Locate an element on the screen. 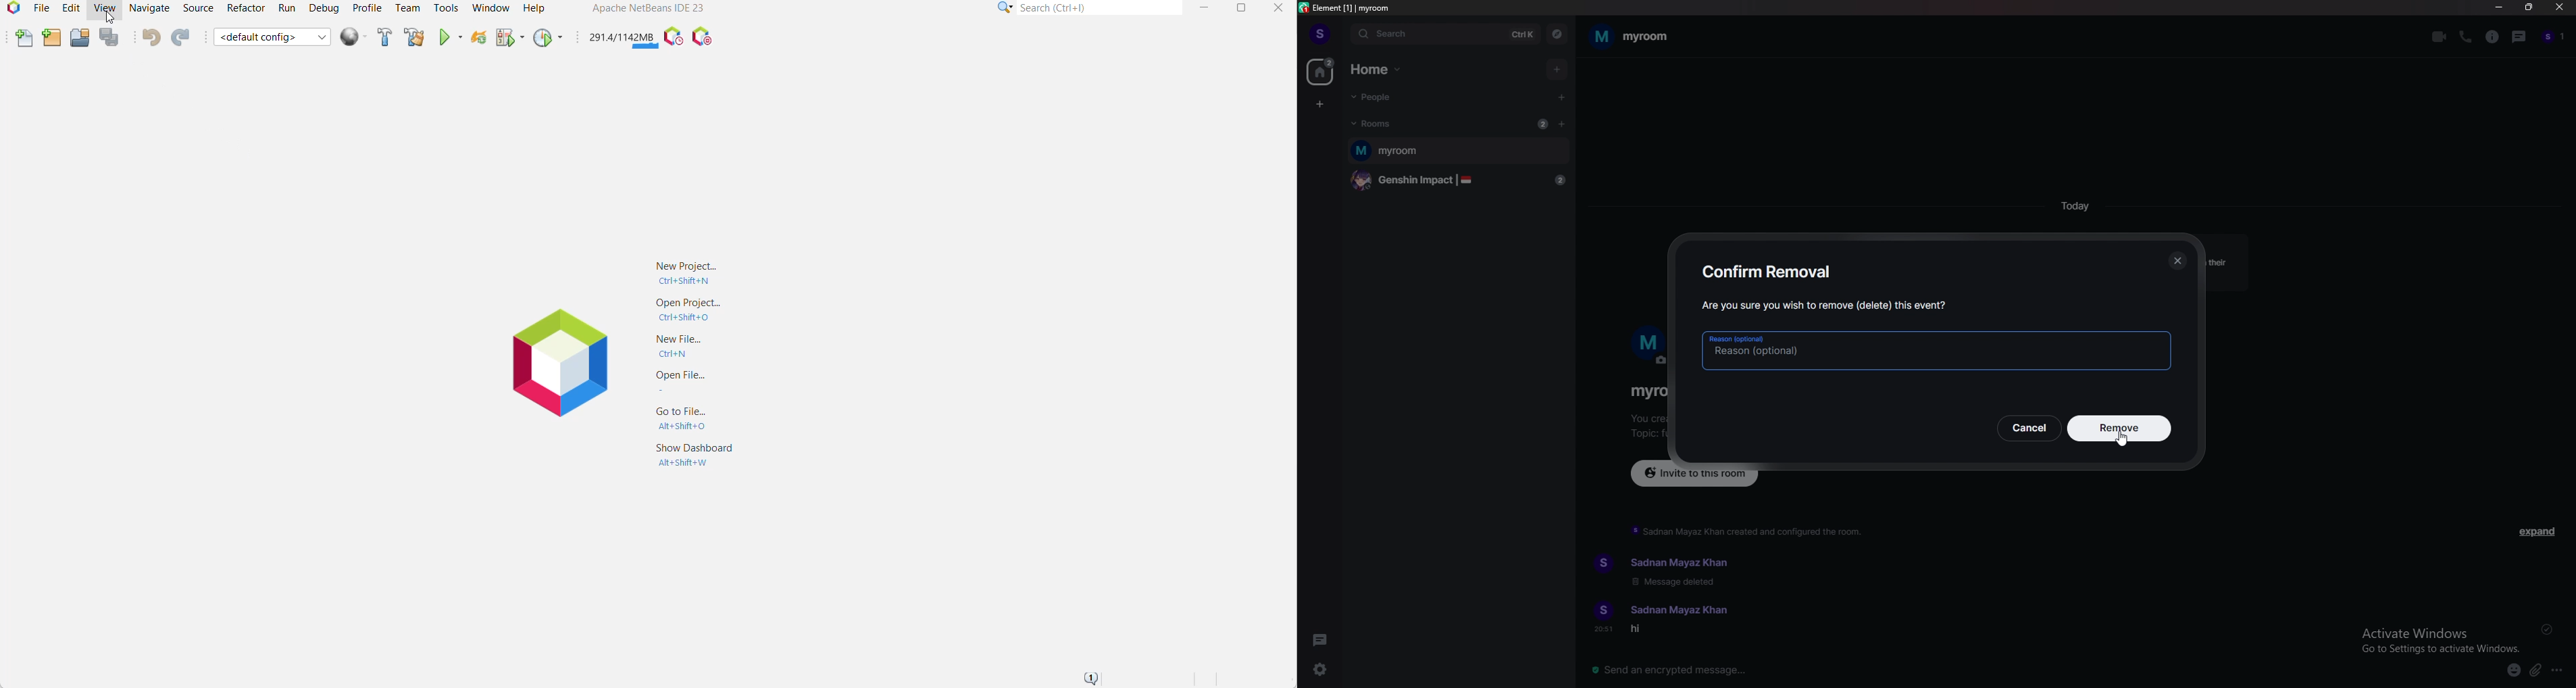 This screenshot has height=700, width=2576. Go to File is located at coordinates (689, 417).